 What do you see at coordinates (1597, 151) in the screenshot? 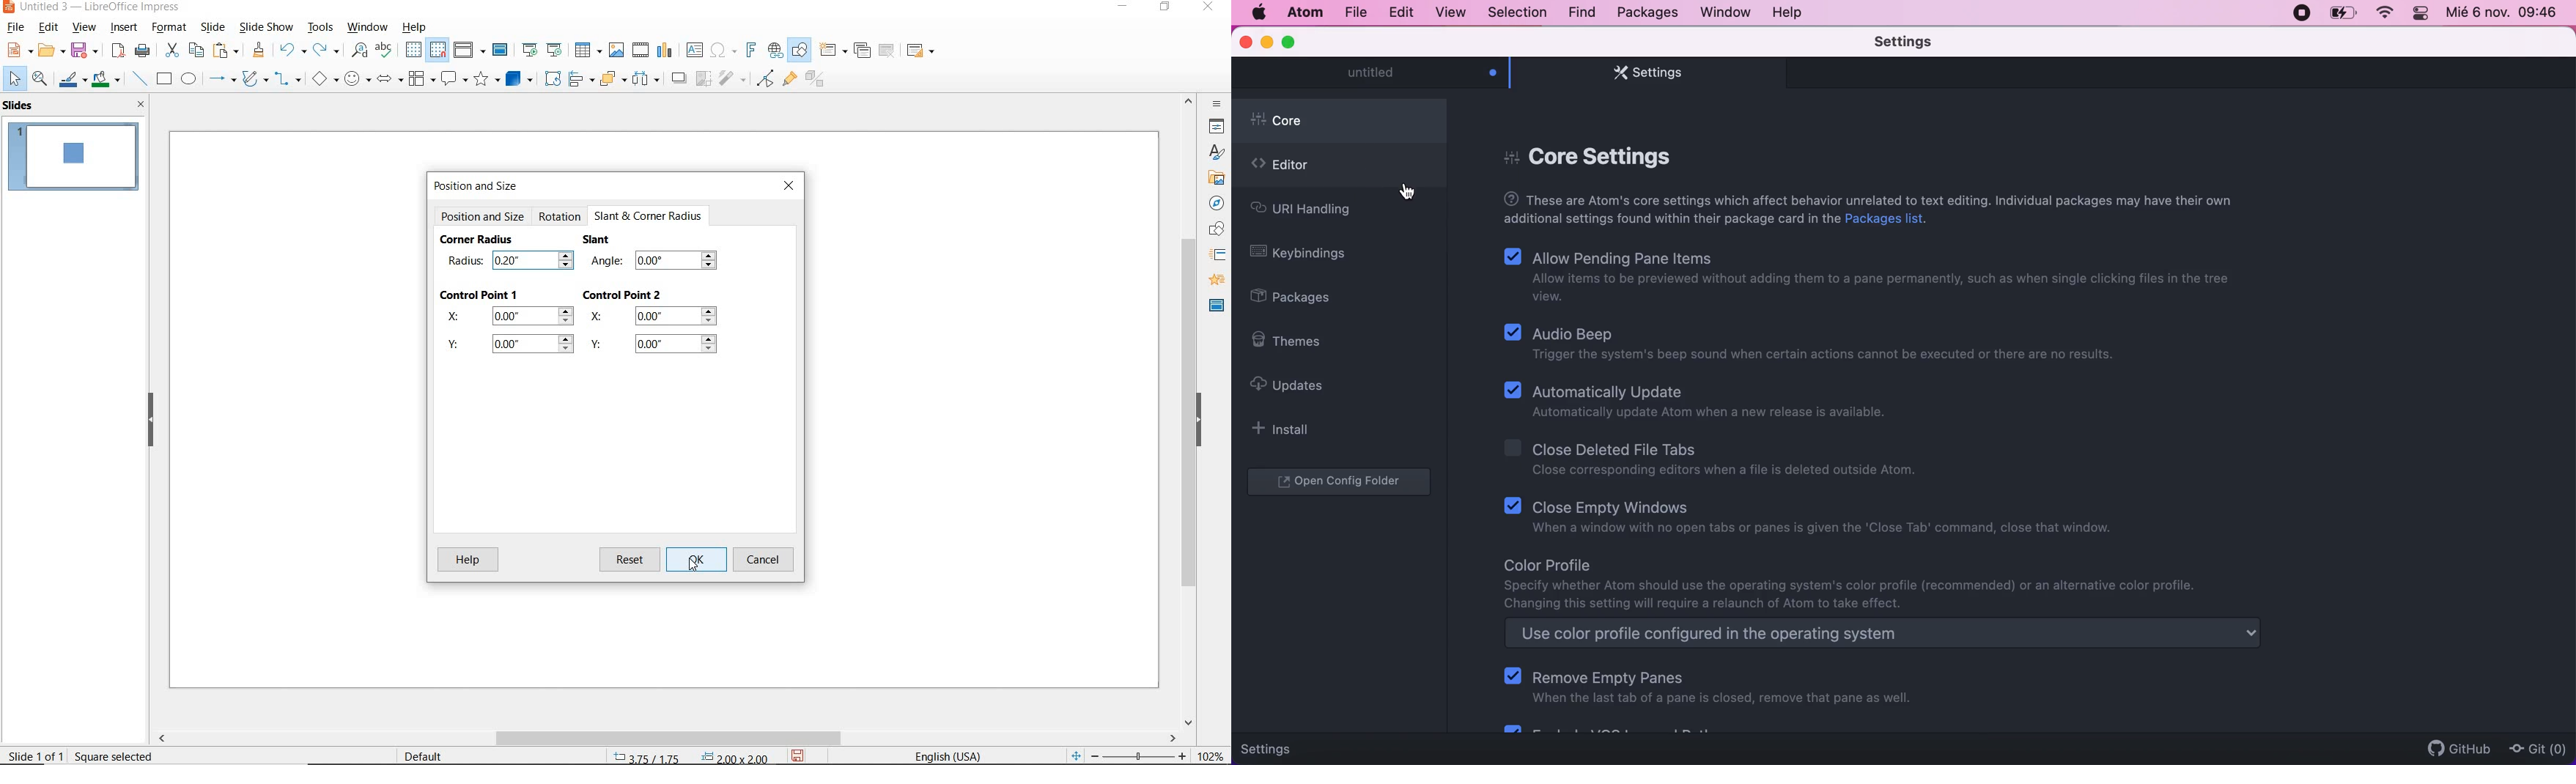
I see `core settings` at bounding box center [1597, 151].